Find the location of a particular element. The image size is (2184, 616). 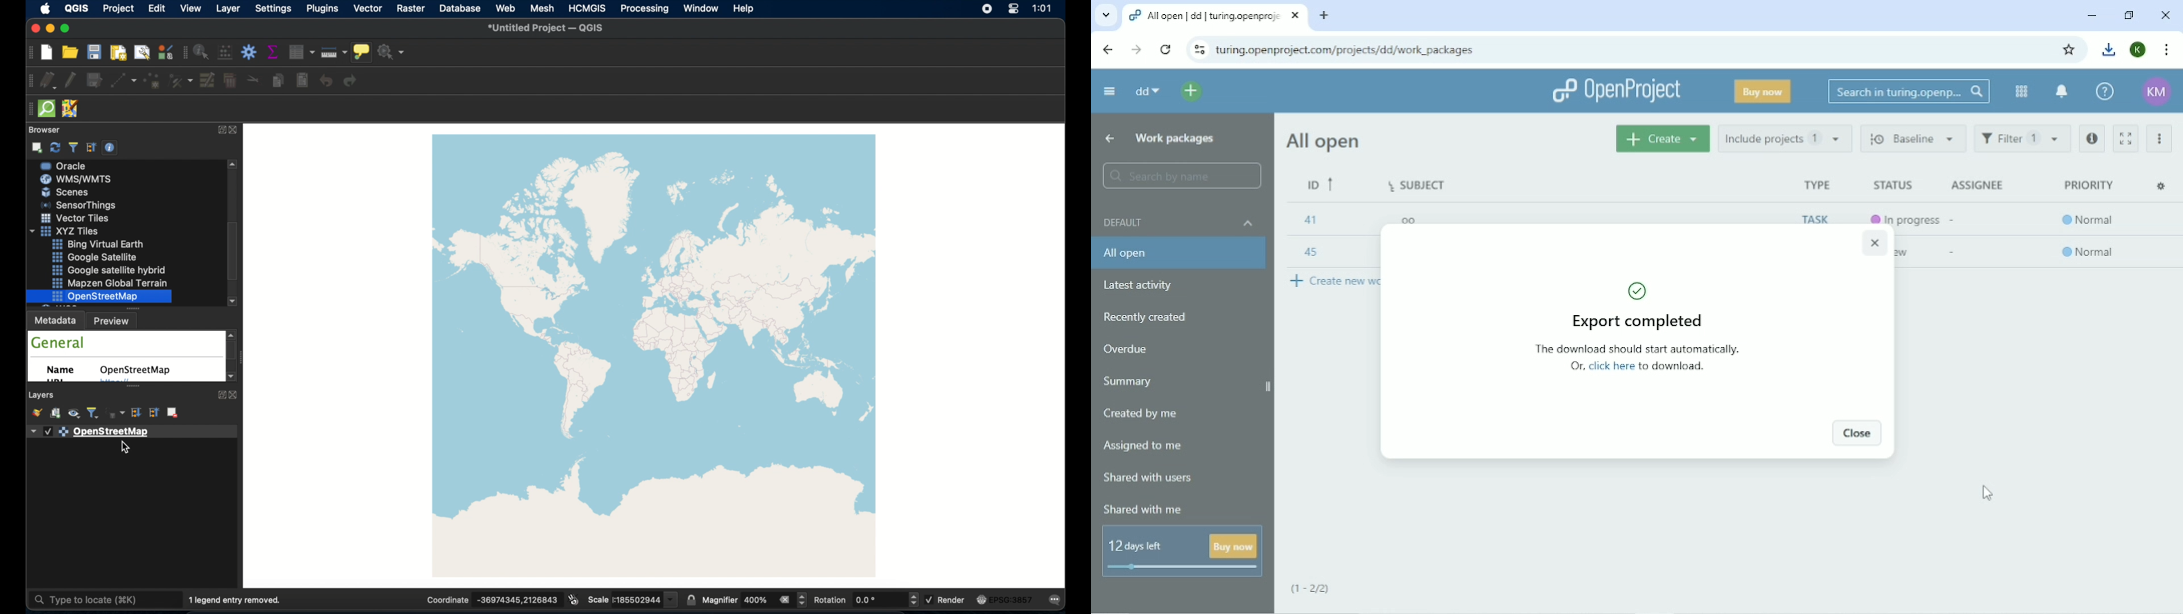

help is located at coordinates (744, 9).